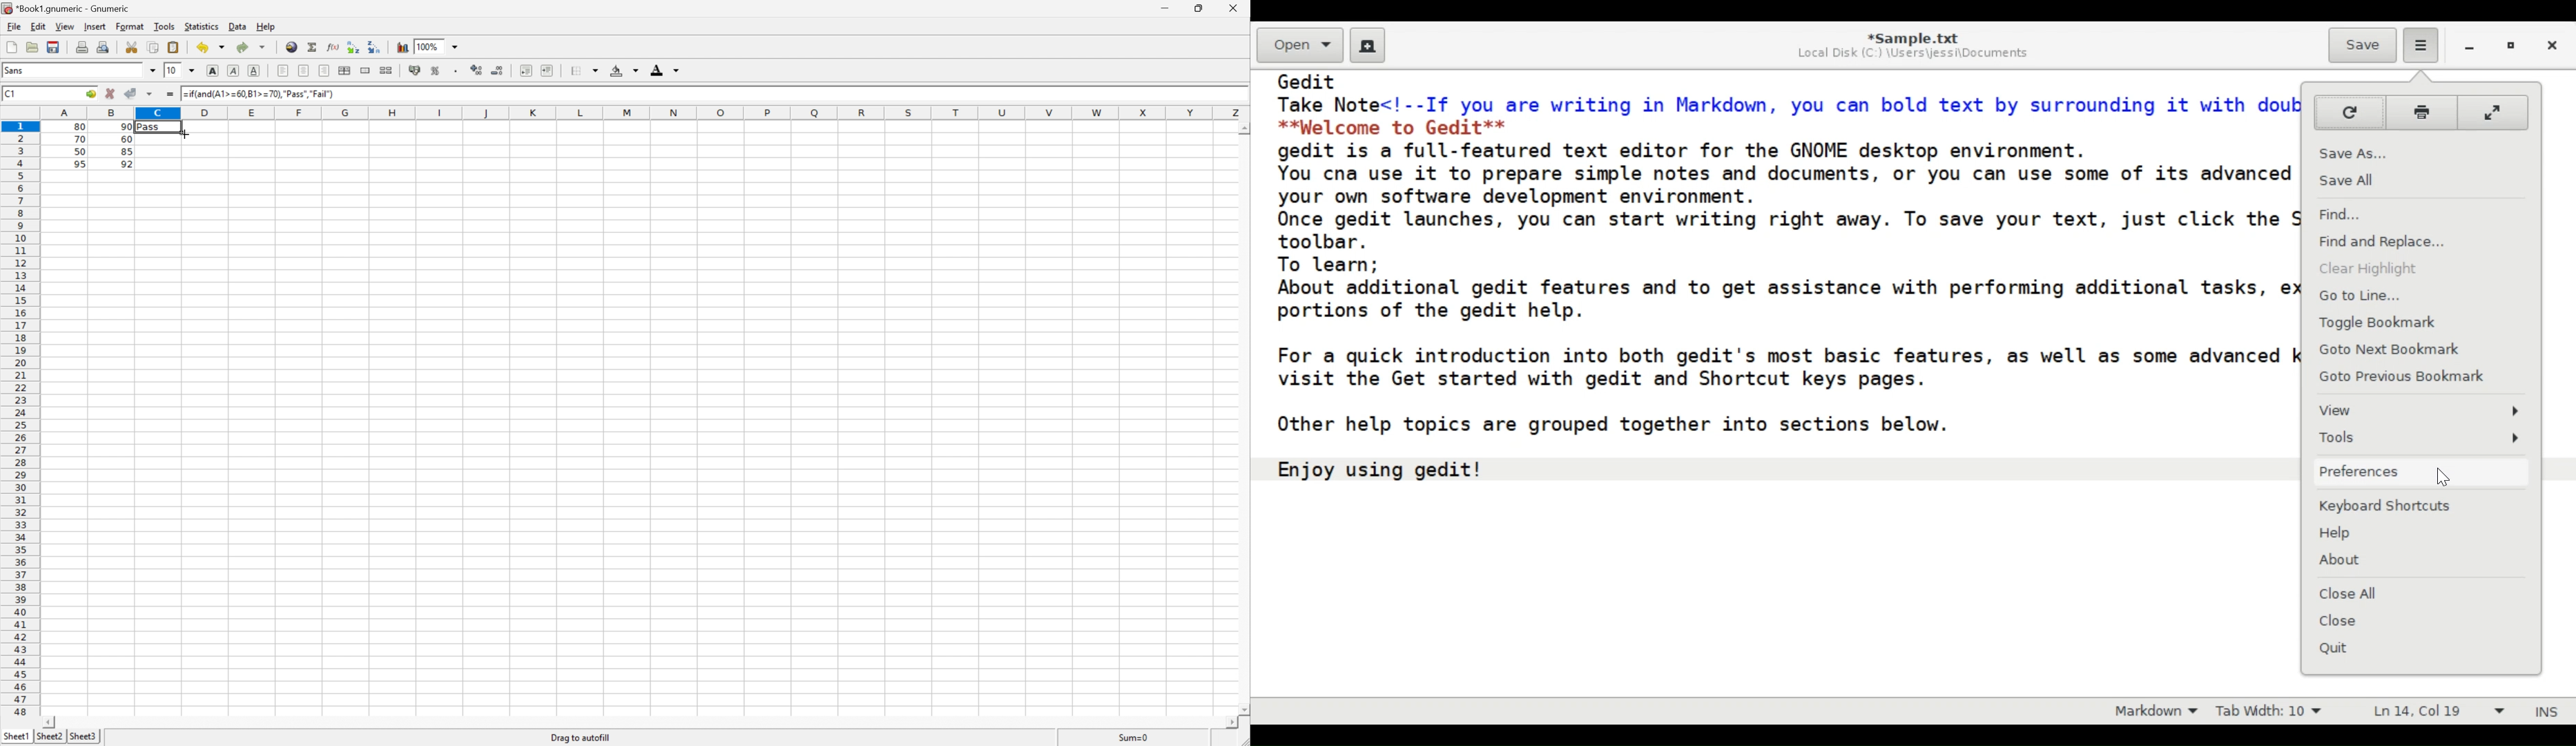 The height and width of the screenshot is (756, 2576). What do you see at coordinates (83, 736) in the screenshot?
I see `Sheet3` at bounding box center [83, 736].